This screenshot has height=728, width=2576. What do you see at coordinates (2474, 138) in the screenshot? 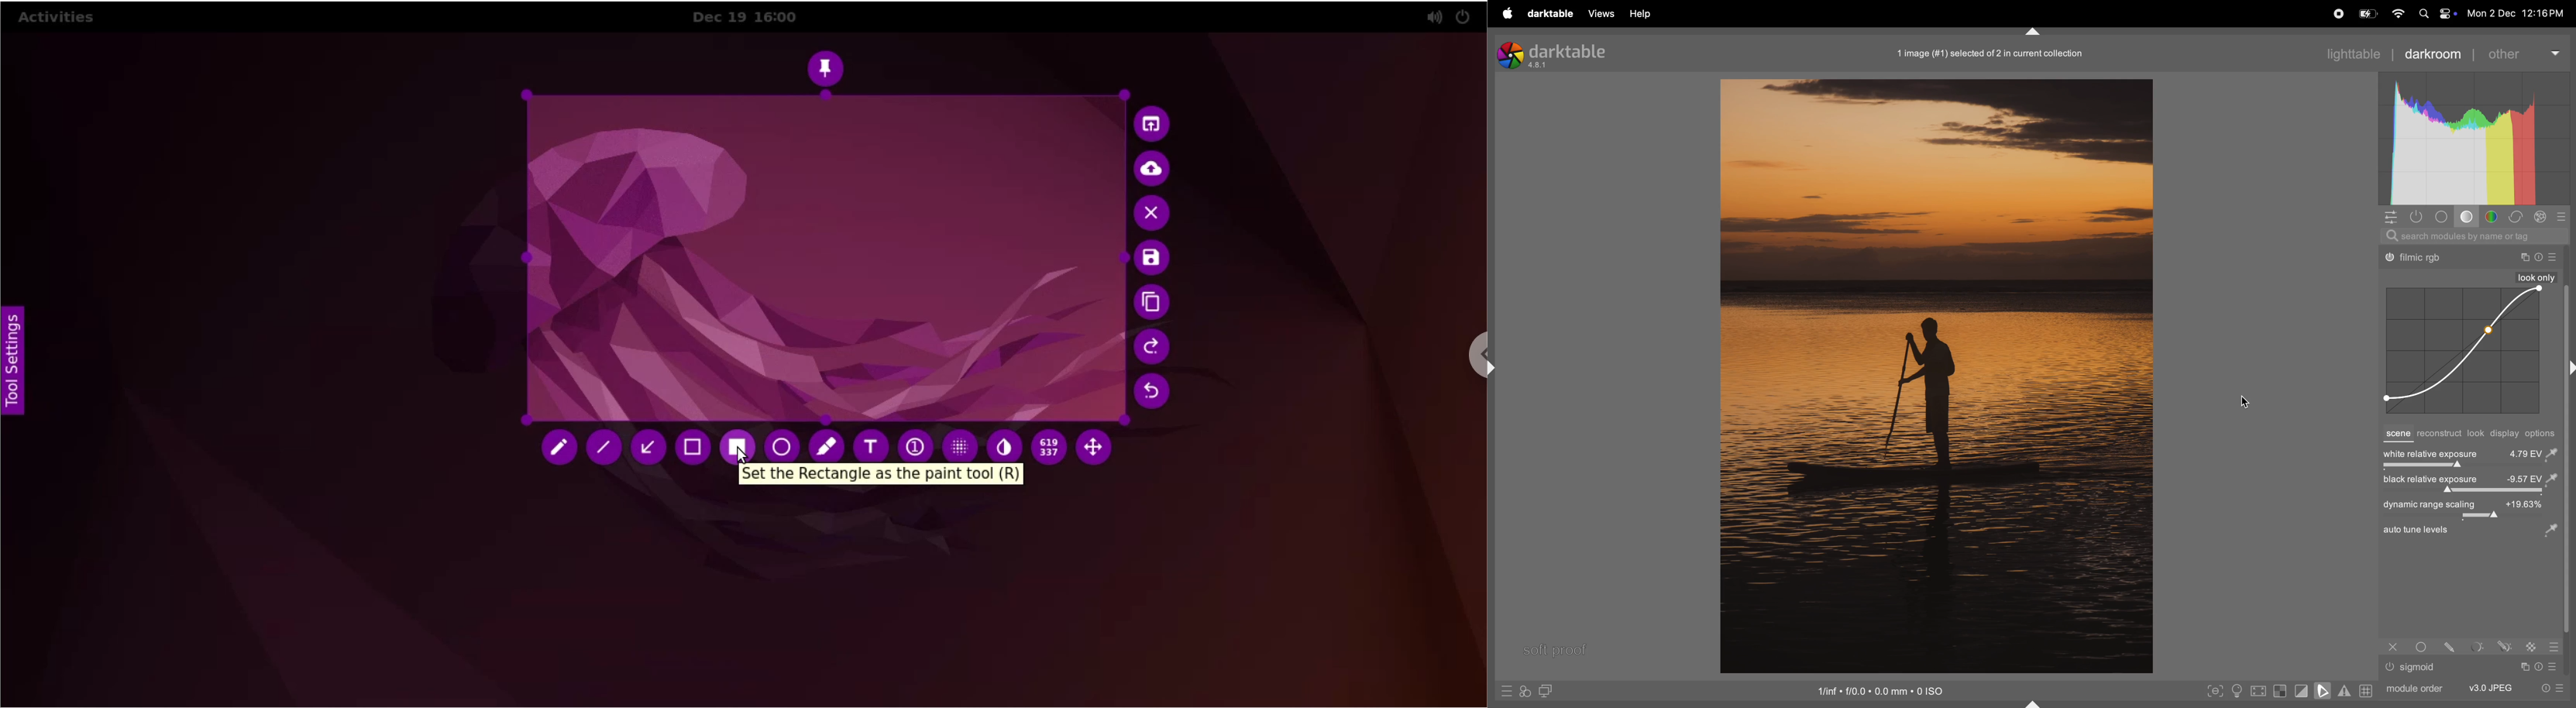
I see `histogram` at bounding box center [2474, 138].